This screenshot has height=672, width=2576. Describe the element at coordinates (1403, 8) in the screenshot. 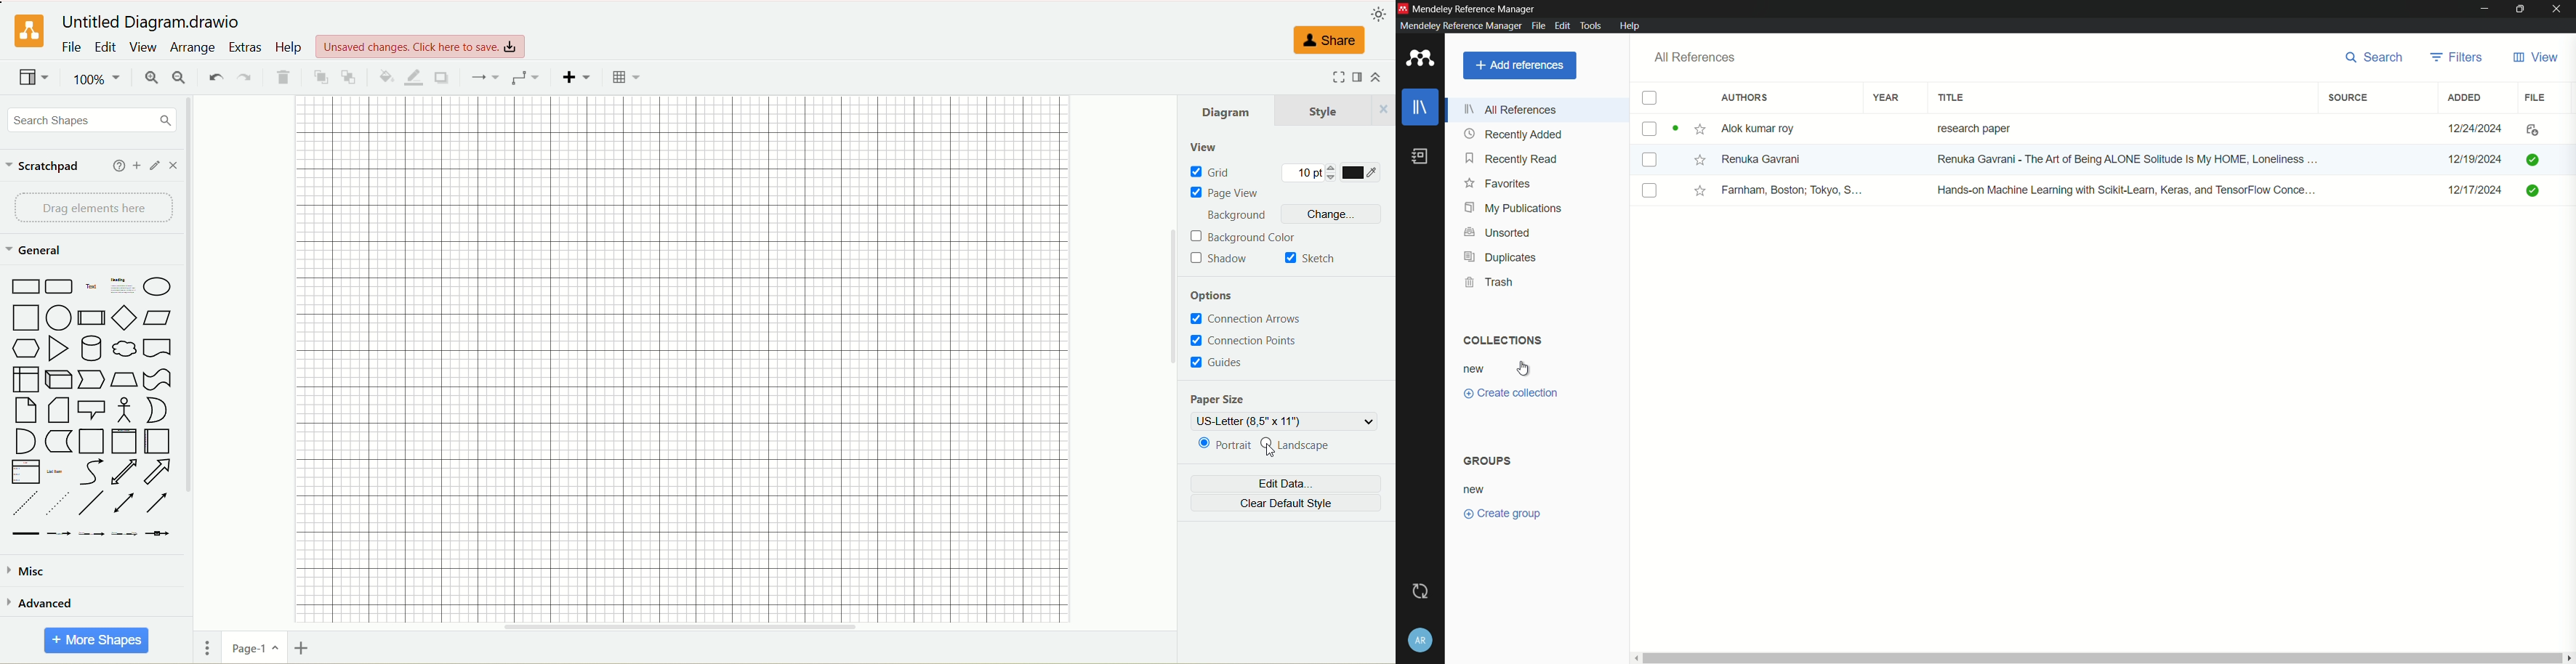

I see `app icon` at that location.